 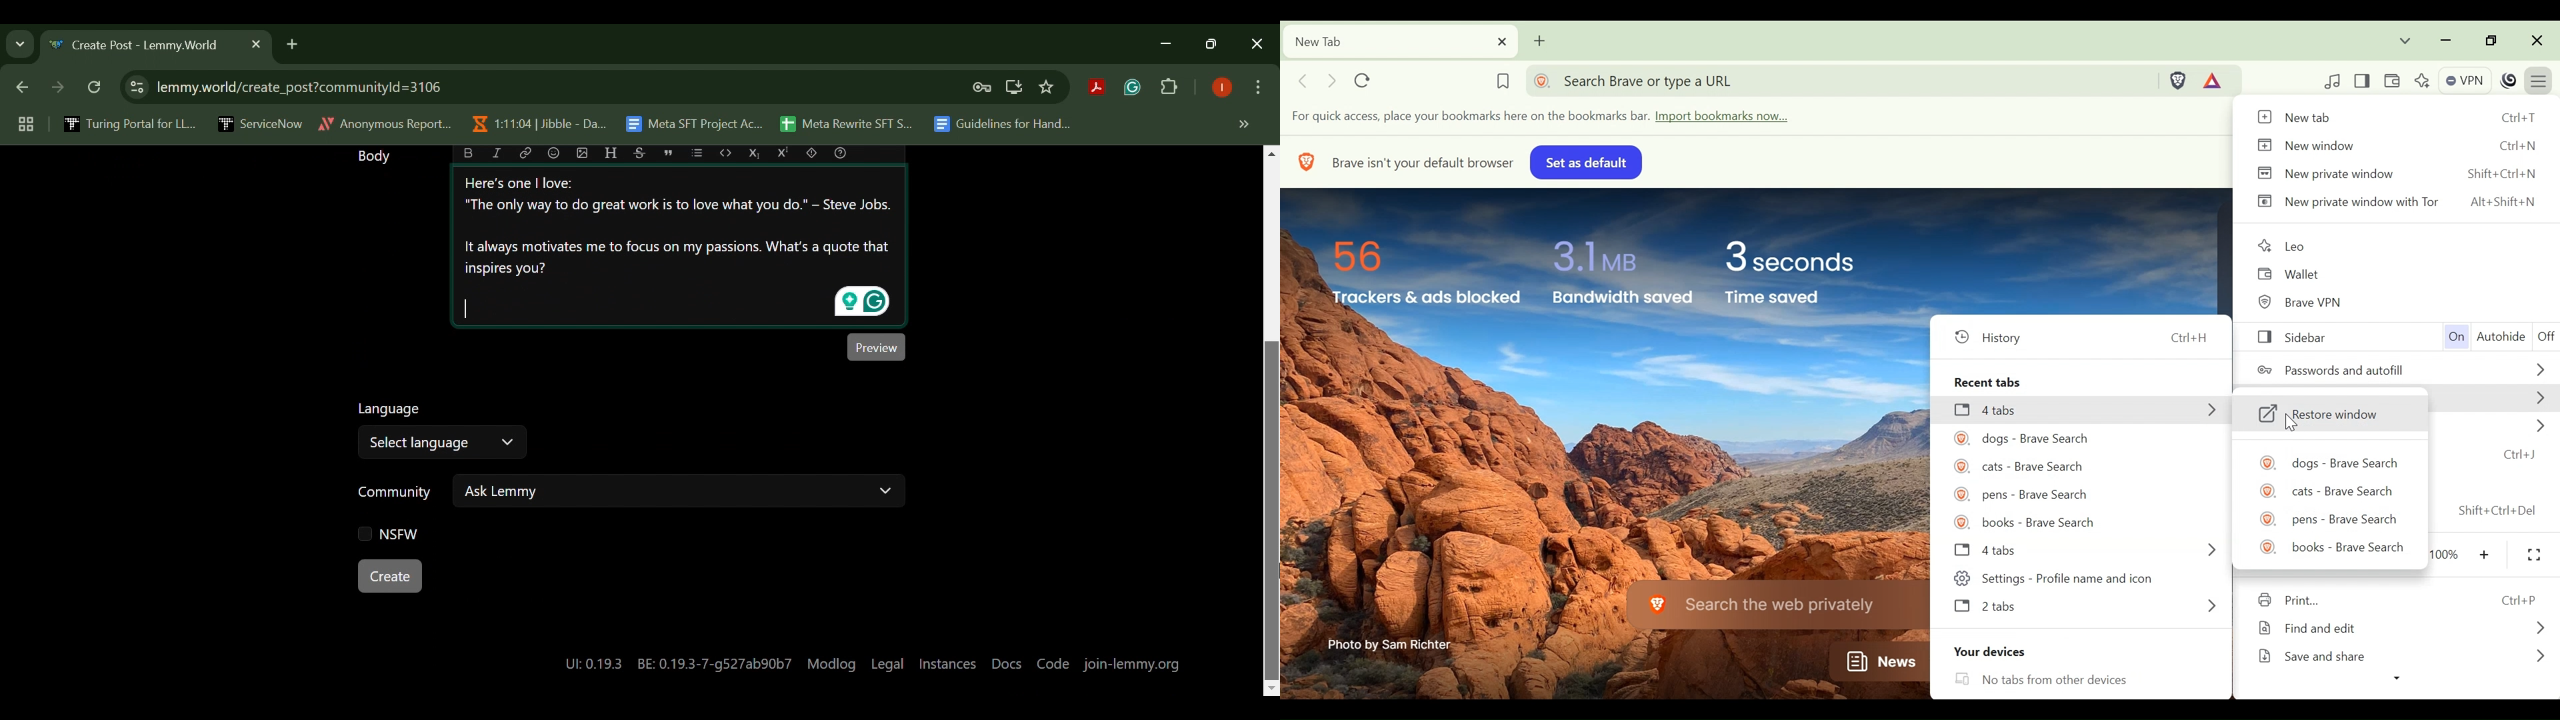 What do you see at coordinates (1130, 88) in the screenshot?
I see `Grammarly Extension` at bounding box center [1130, 88].